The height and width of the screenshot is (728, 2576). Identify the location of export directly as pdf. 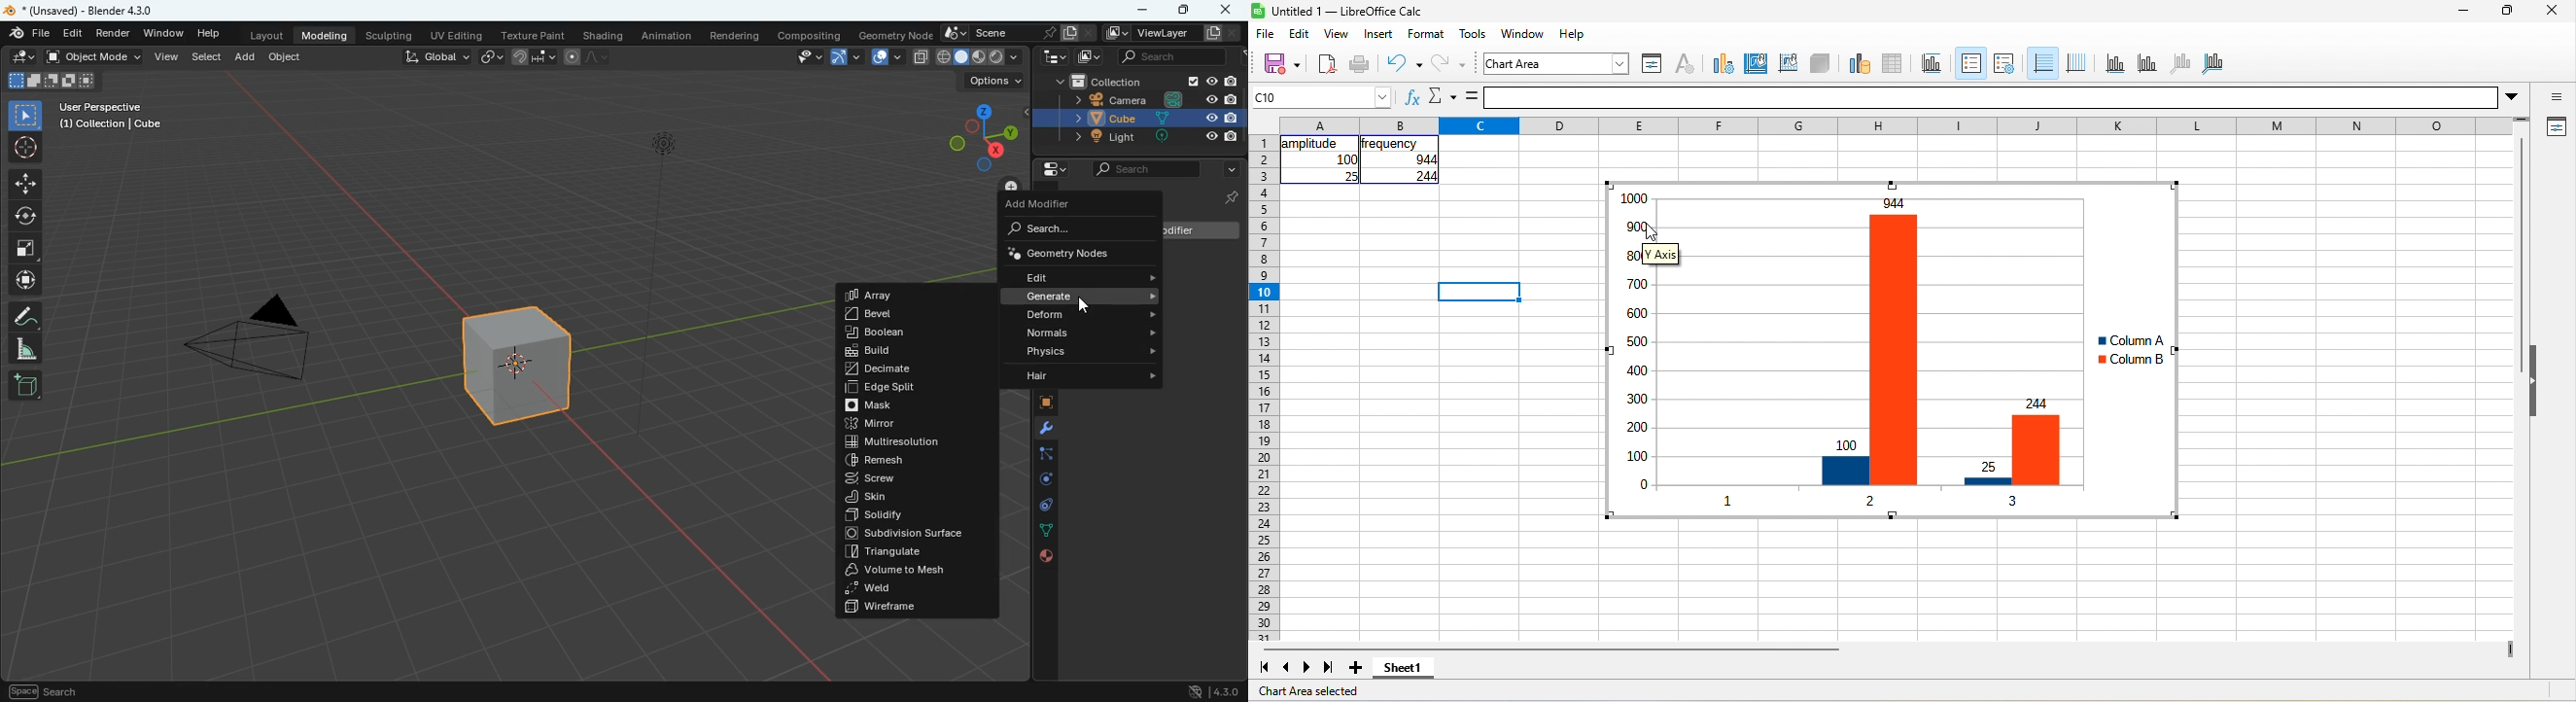
(1327, 65).